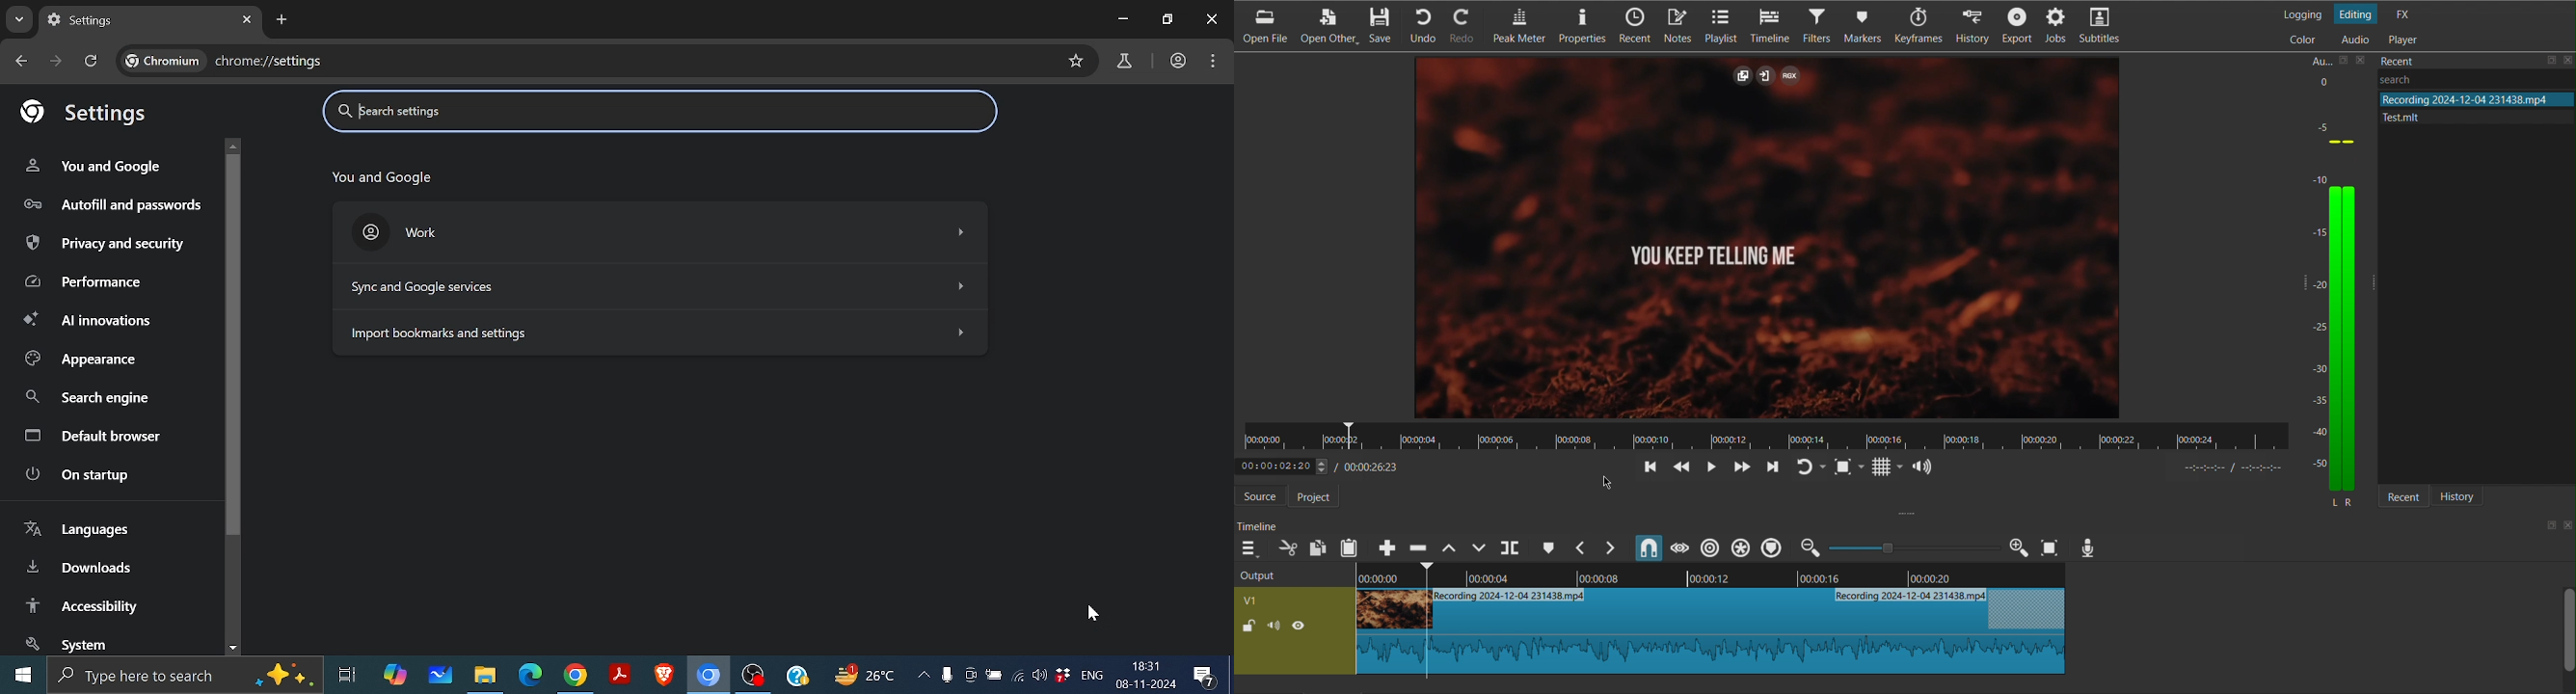 This screenshot has height=700, width=2576. What do you see at coordinates (1605, 481) in the screenshot?
I see `cursor` at bounding box center [1605, 481].